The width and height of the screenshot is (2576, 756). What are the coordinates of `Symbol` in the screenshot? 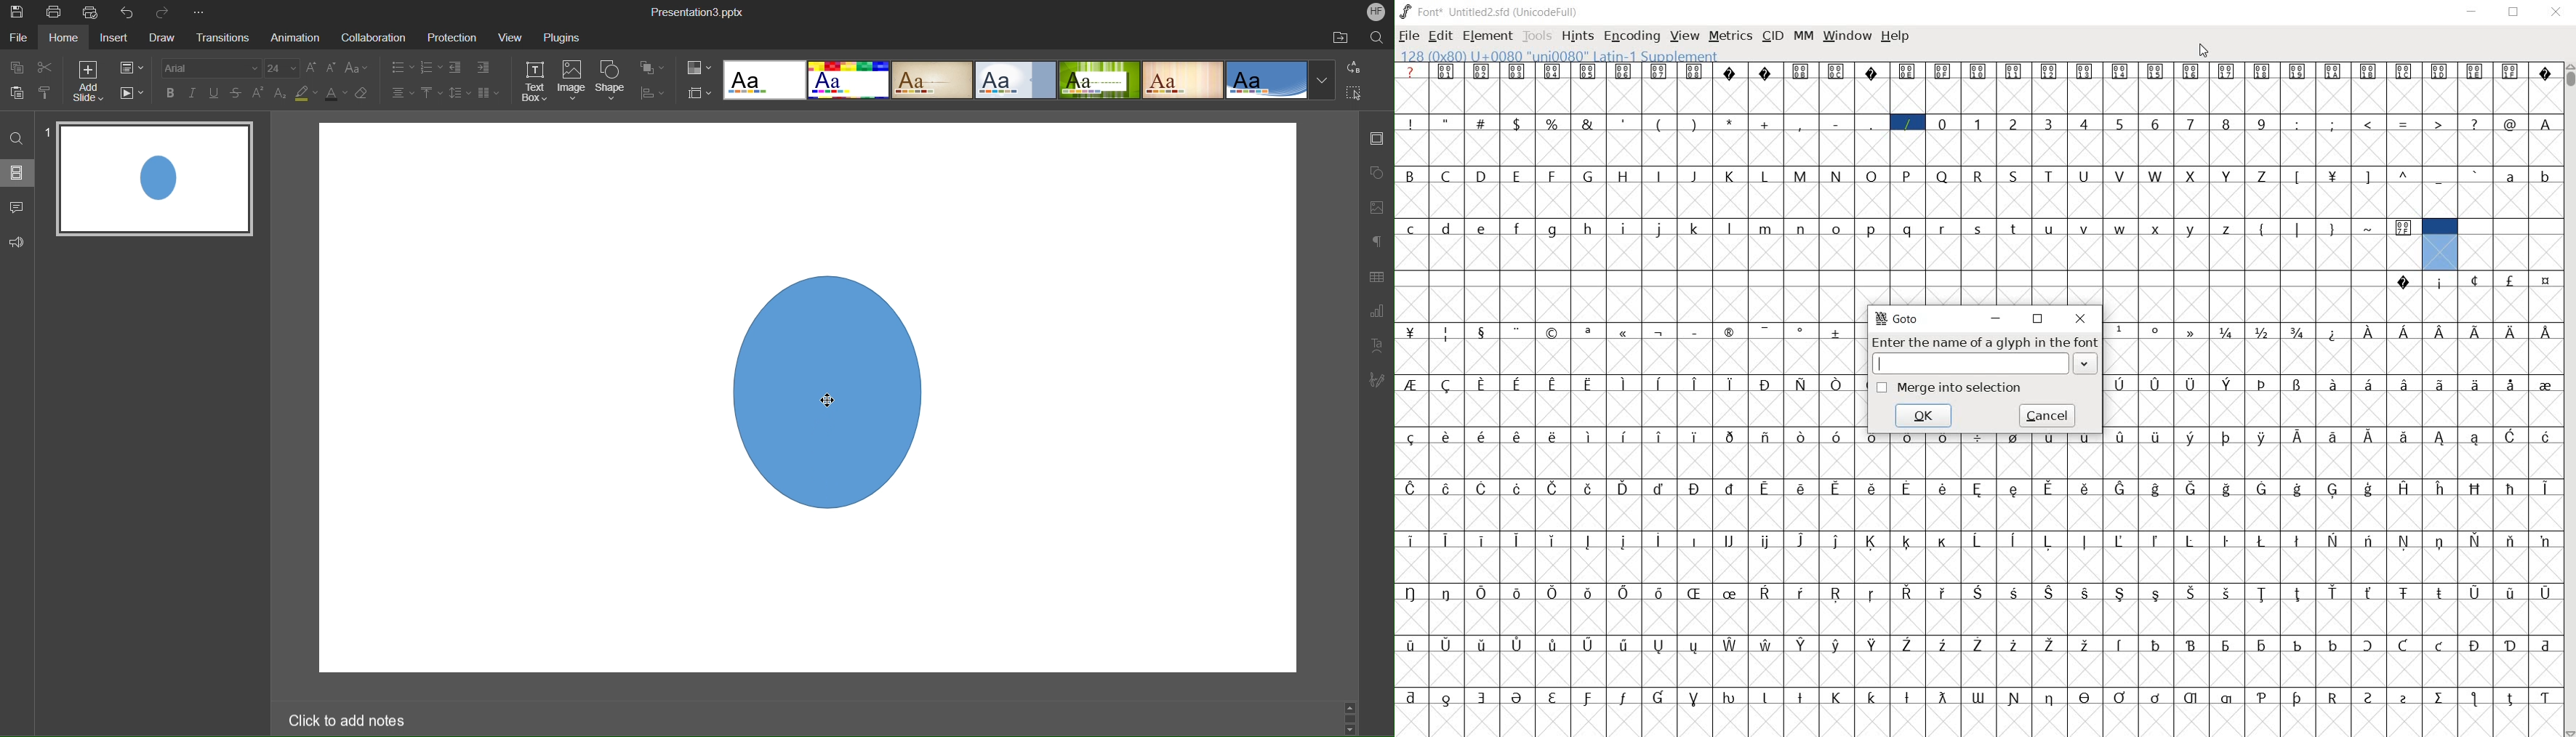 It's located at (1484, 591).